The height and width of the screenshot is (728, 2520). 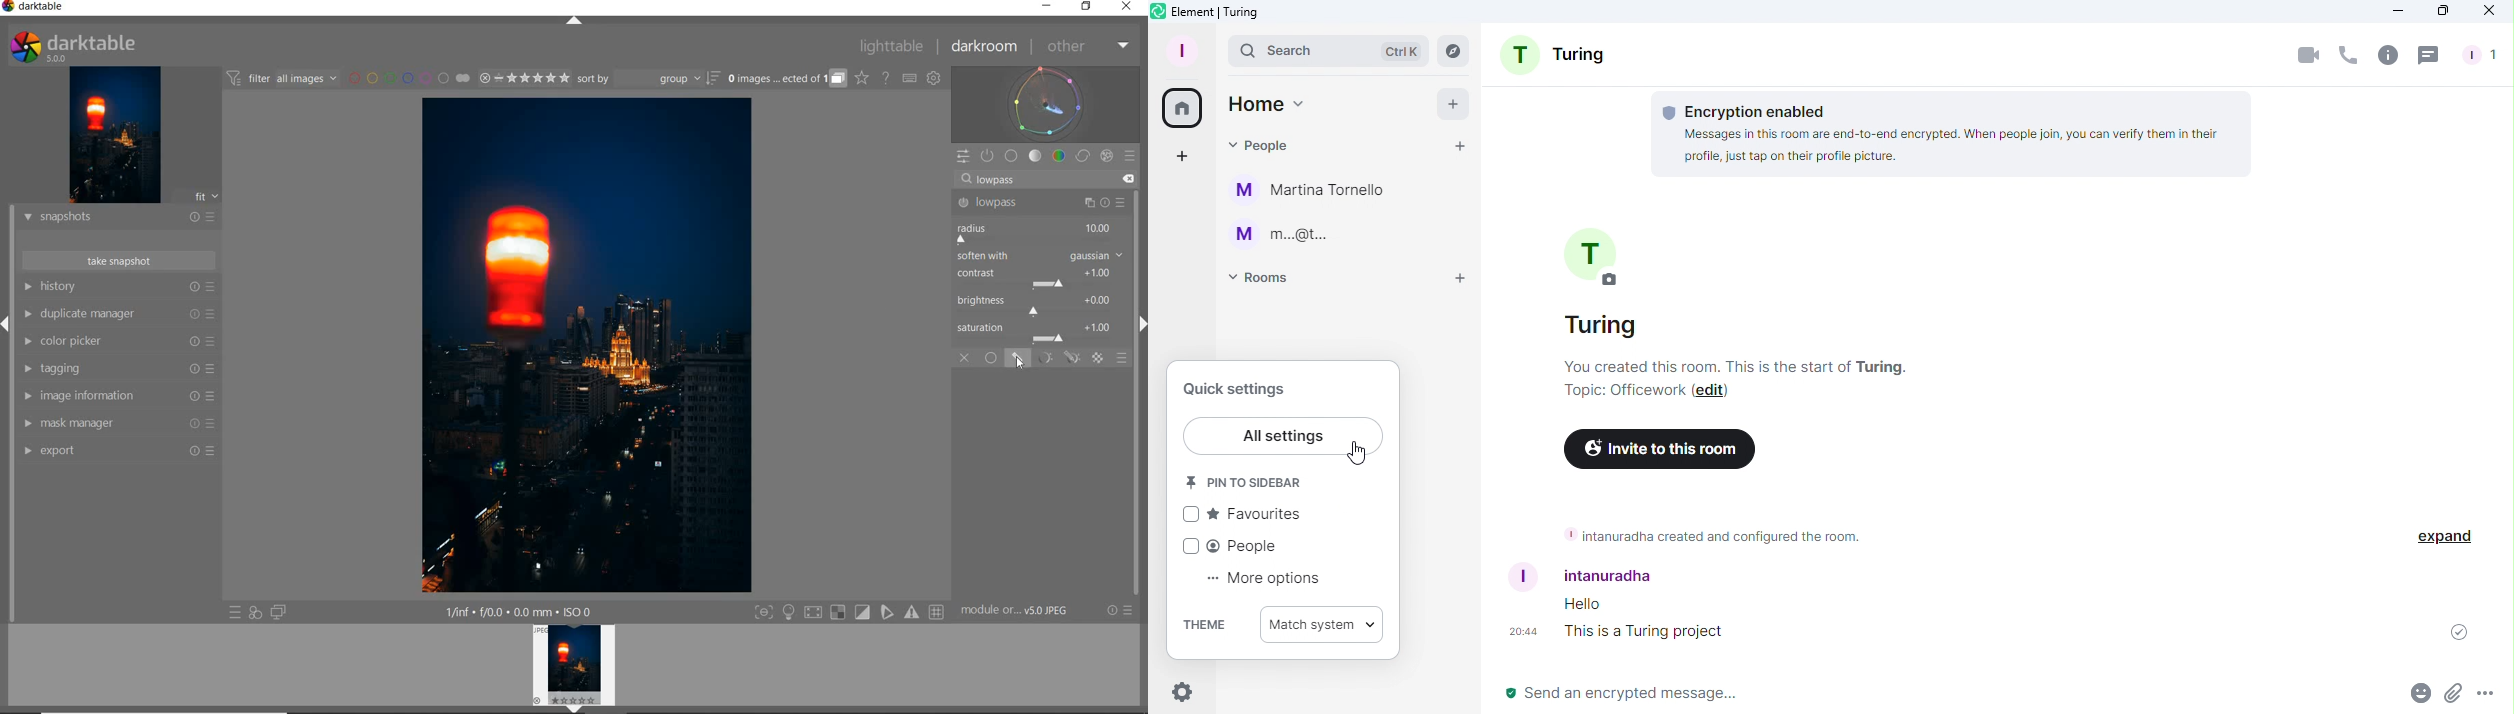 I want to click on Create a space, so click(x=1181, y=157).